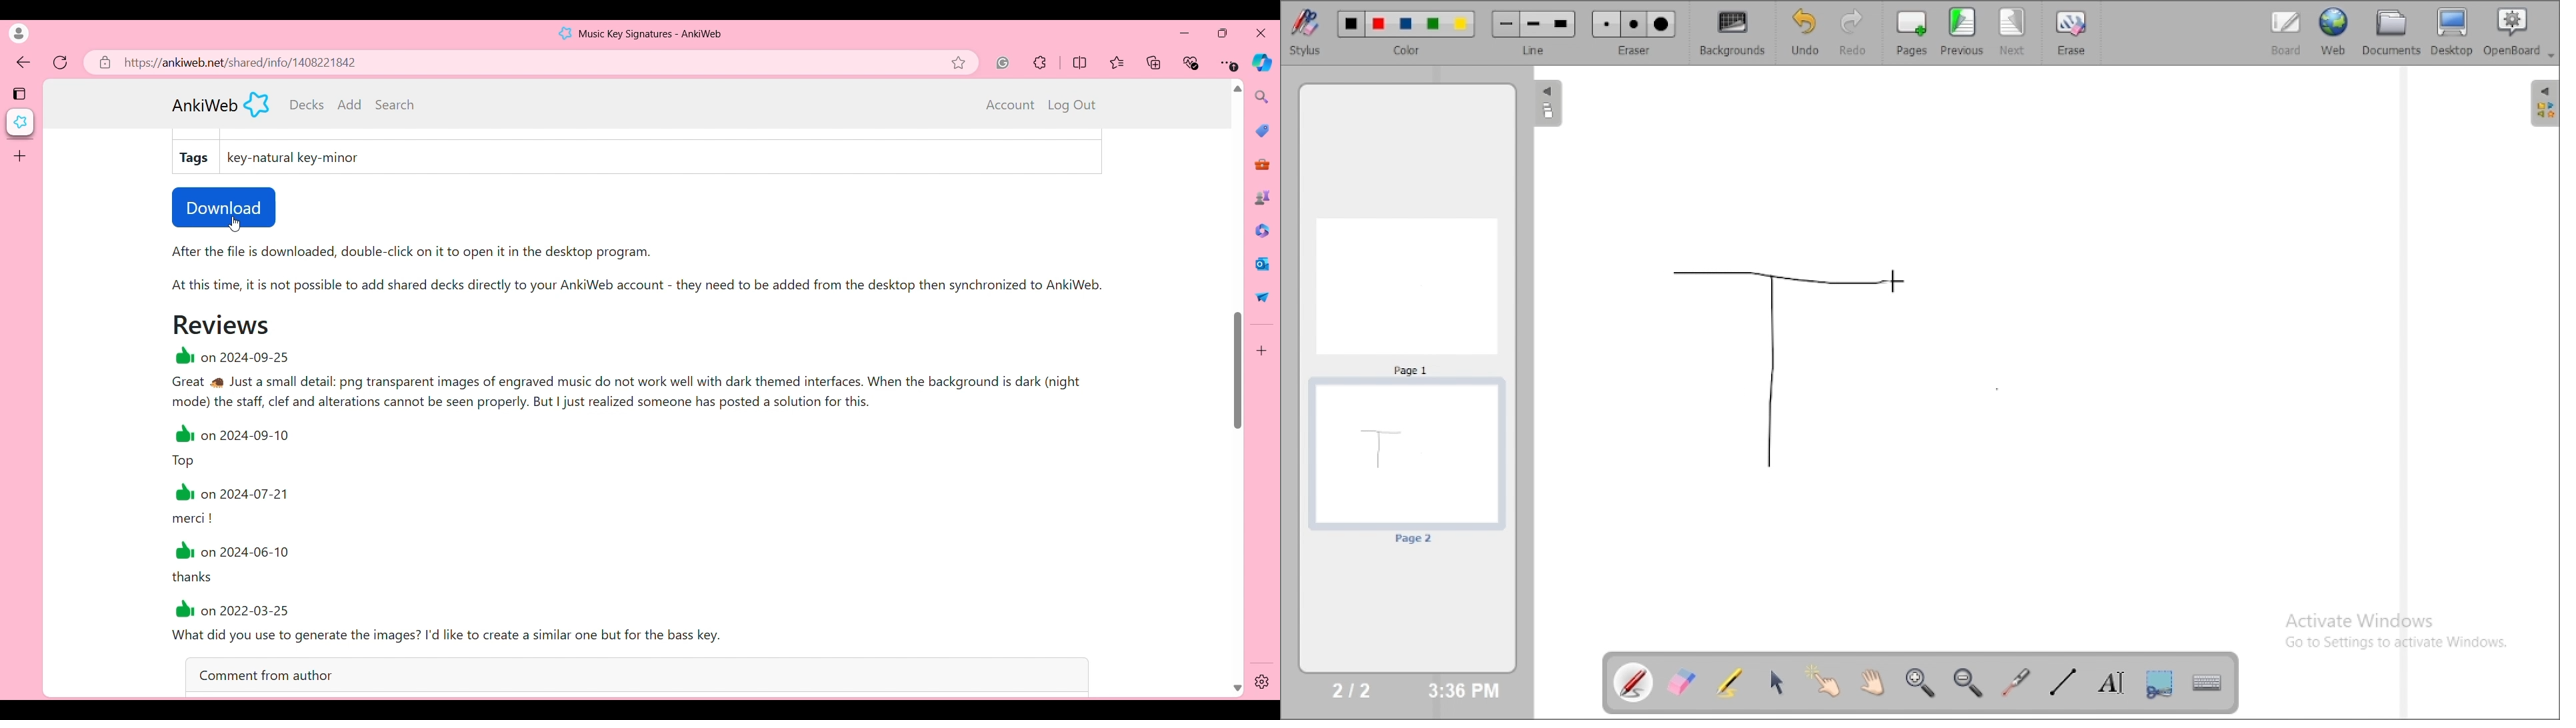  What do you see at coordinates (1229, 63) in the screenshot?
I see `Browser settings` at bounding box center [1229, 63].